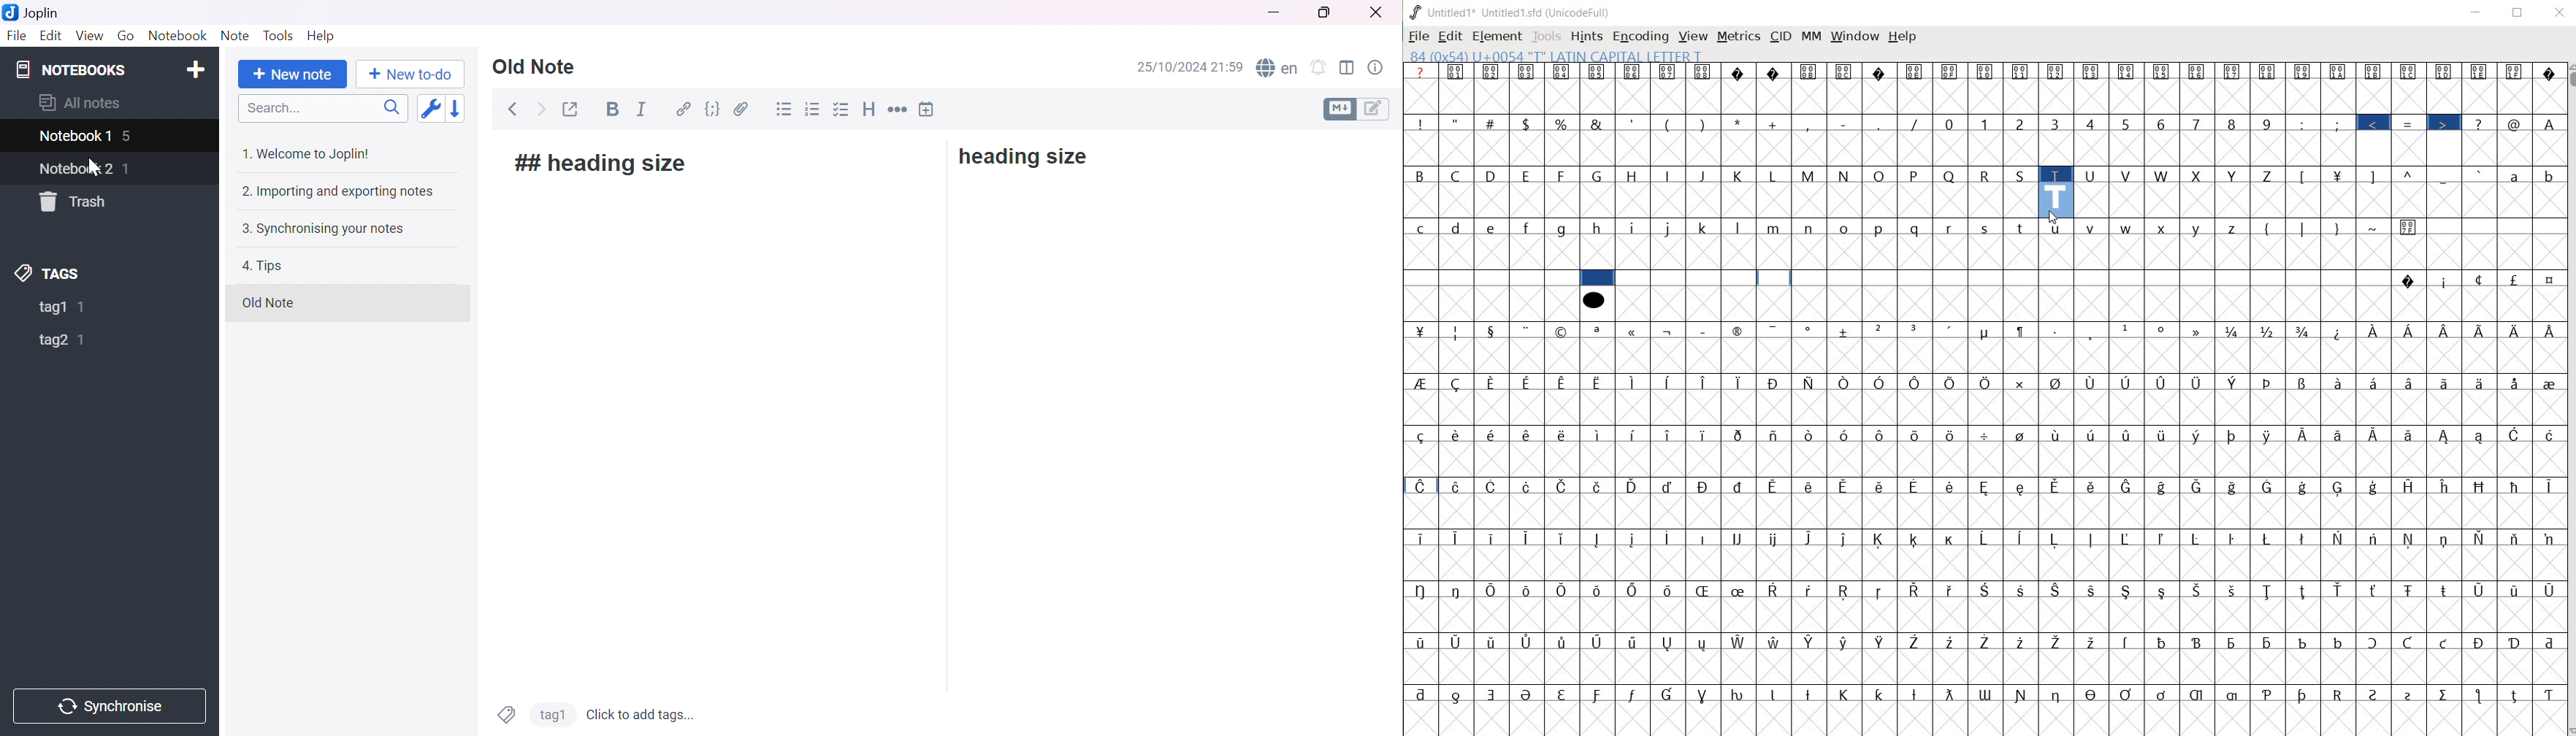  Describe the element at coordinates (1952, 331) in the screenshot. I see `Symbol` at that location.